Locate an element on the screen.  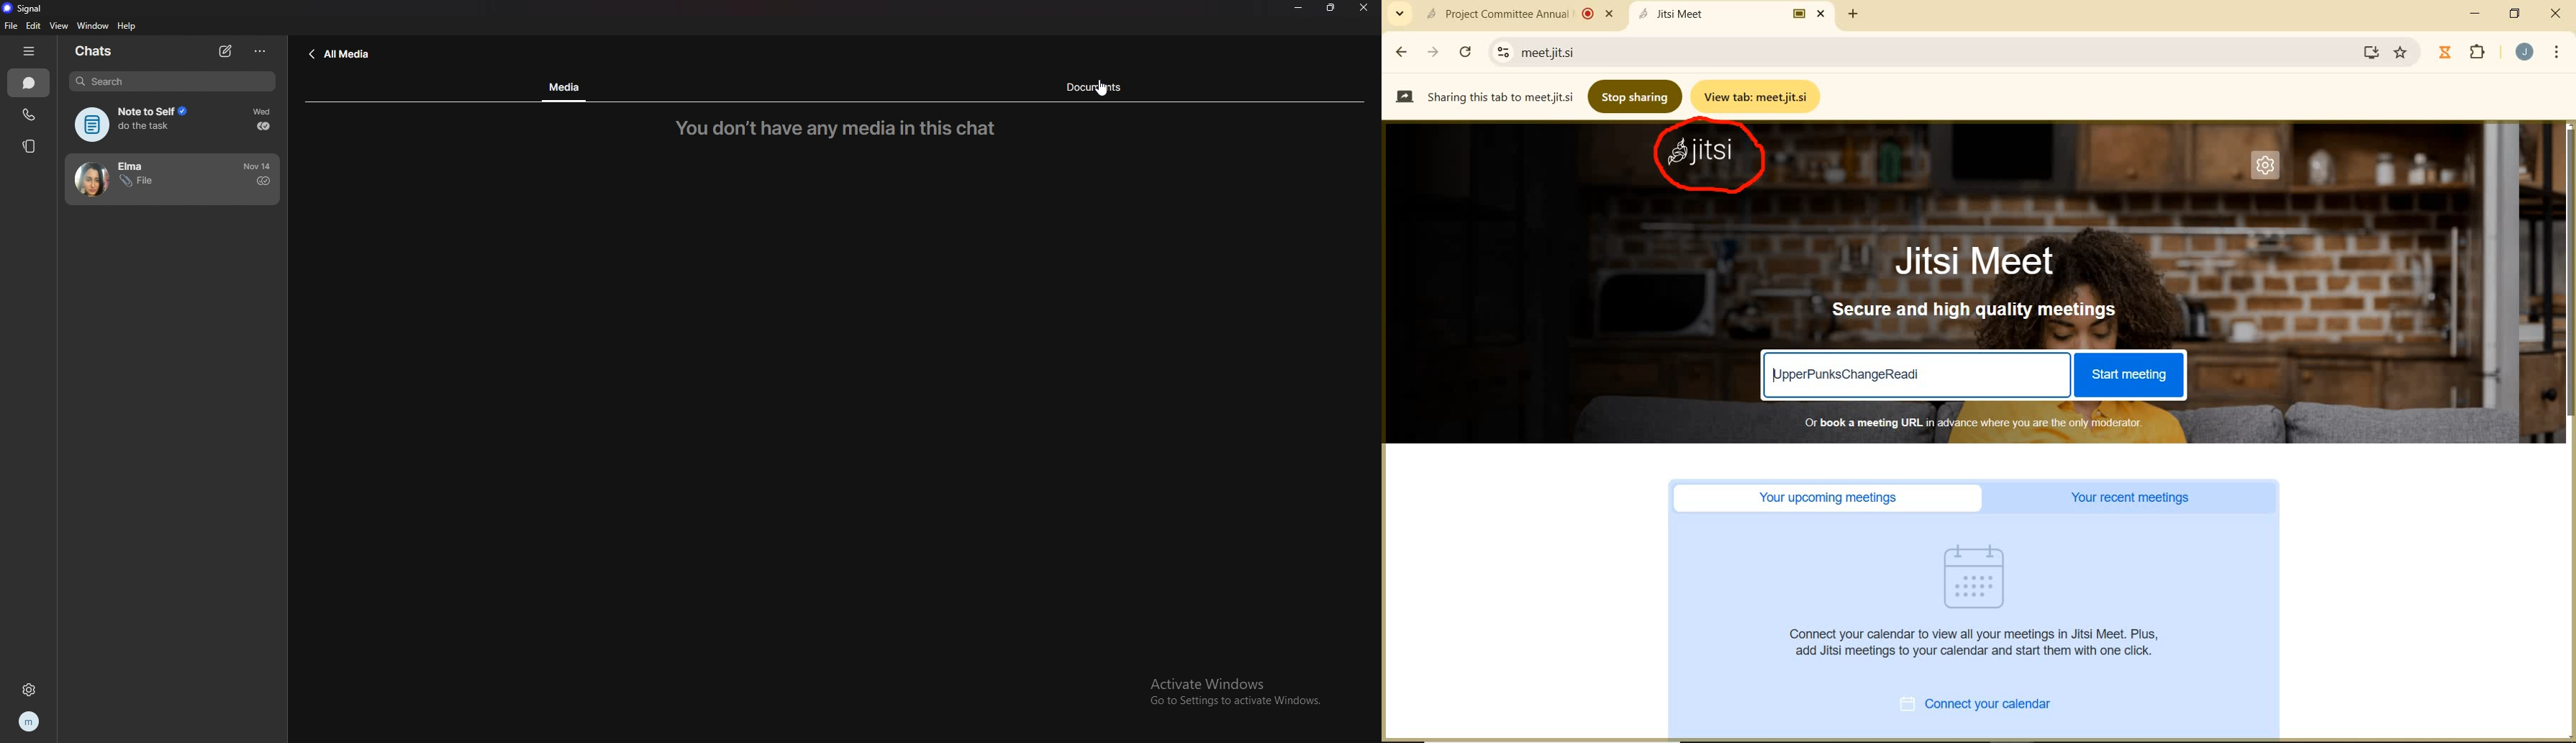
chats is located at coordinates (96, 52).